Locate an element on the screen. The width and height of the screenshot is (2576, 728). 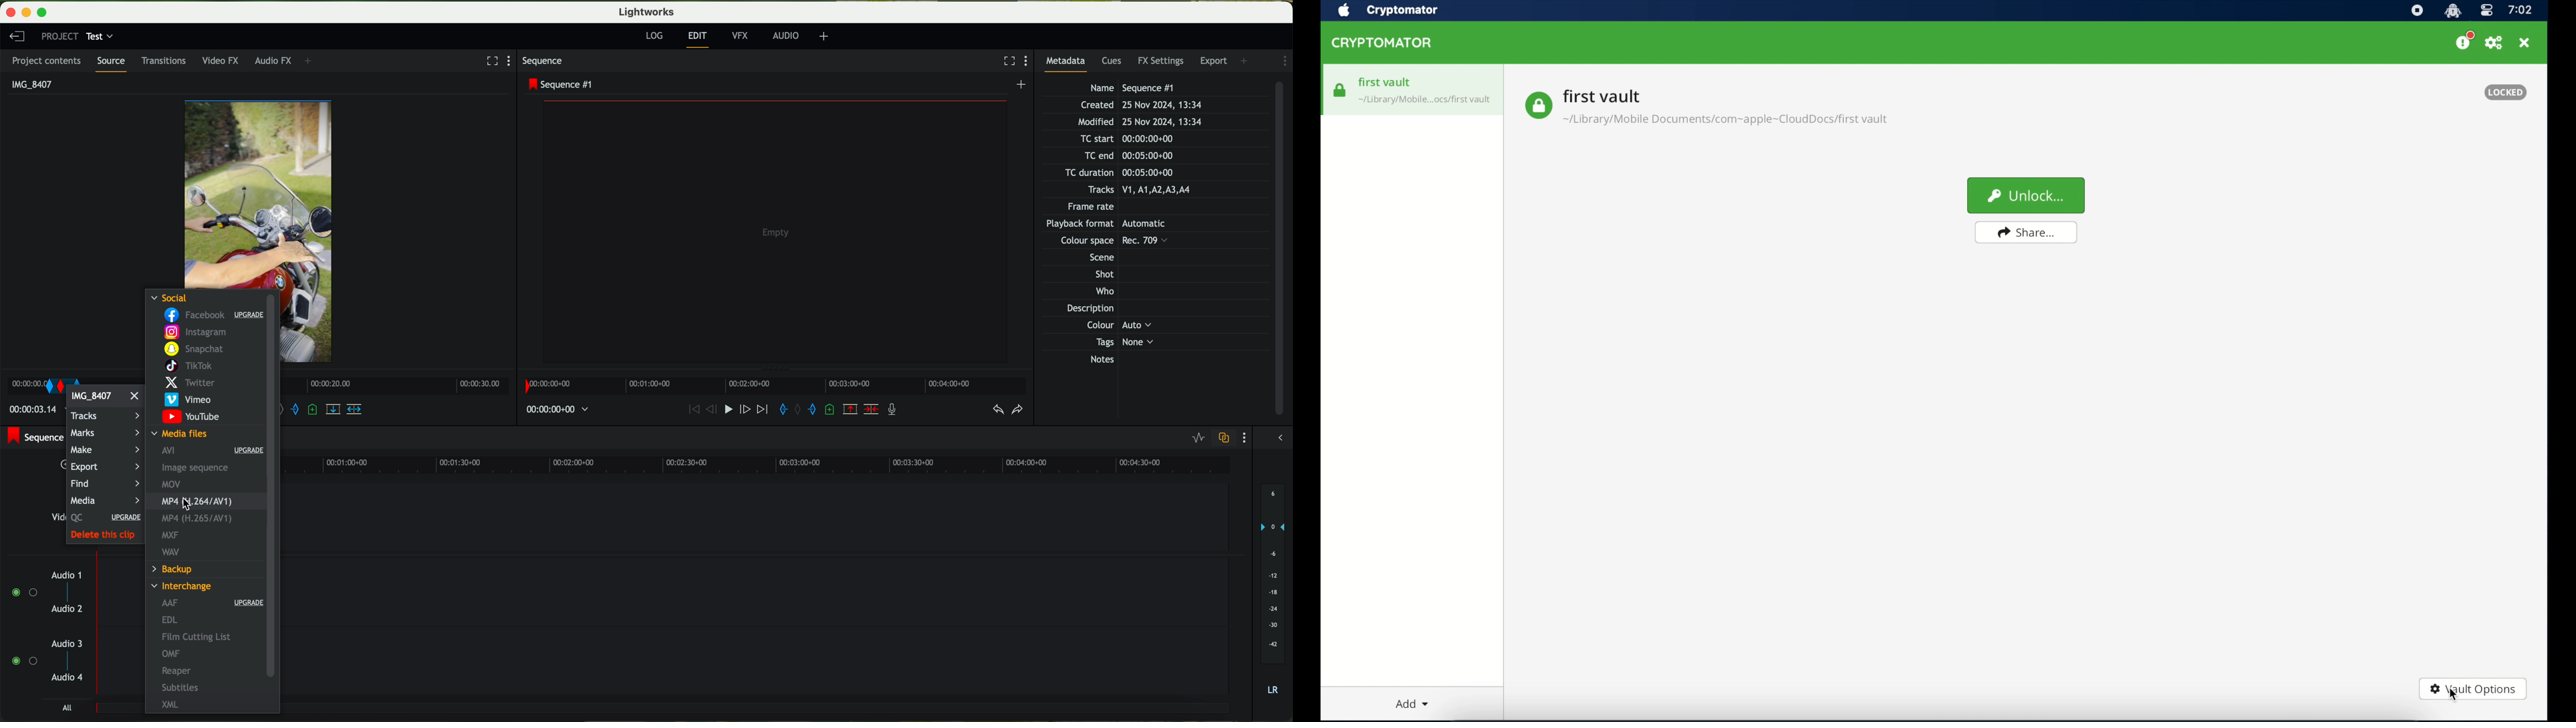
YouTube is located at coordinates (190, 418).